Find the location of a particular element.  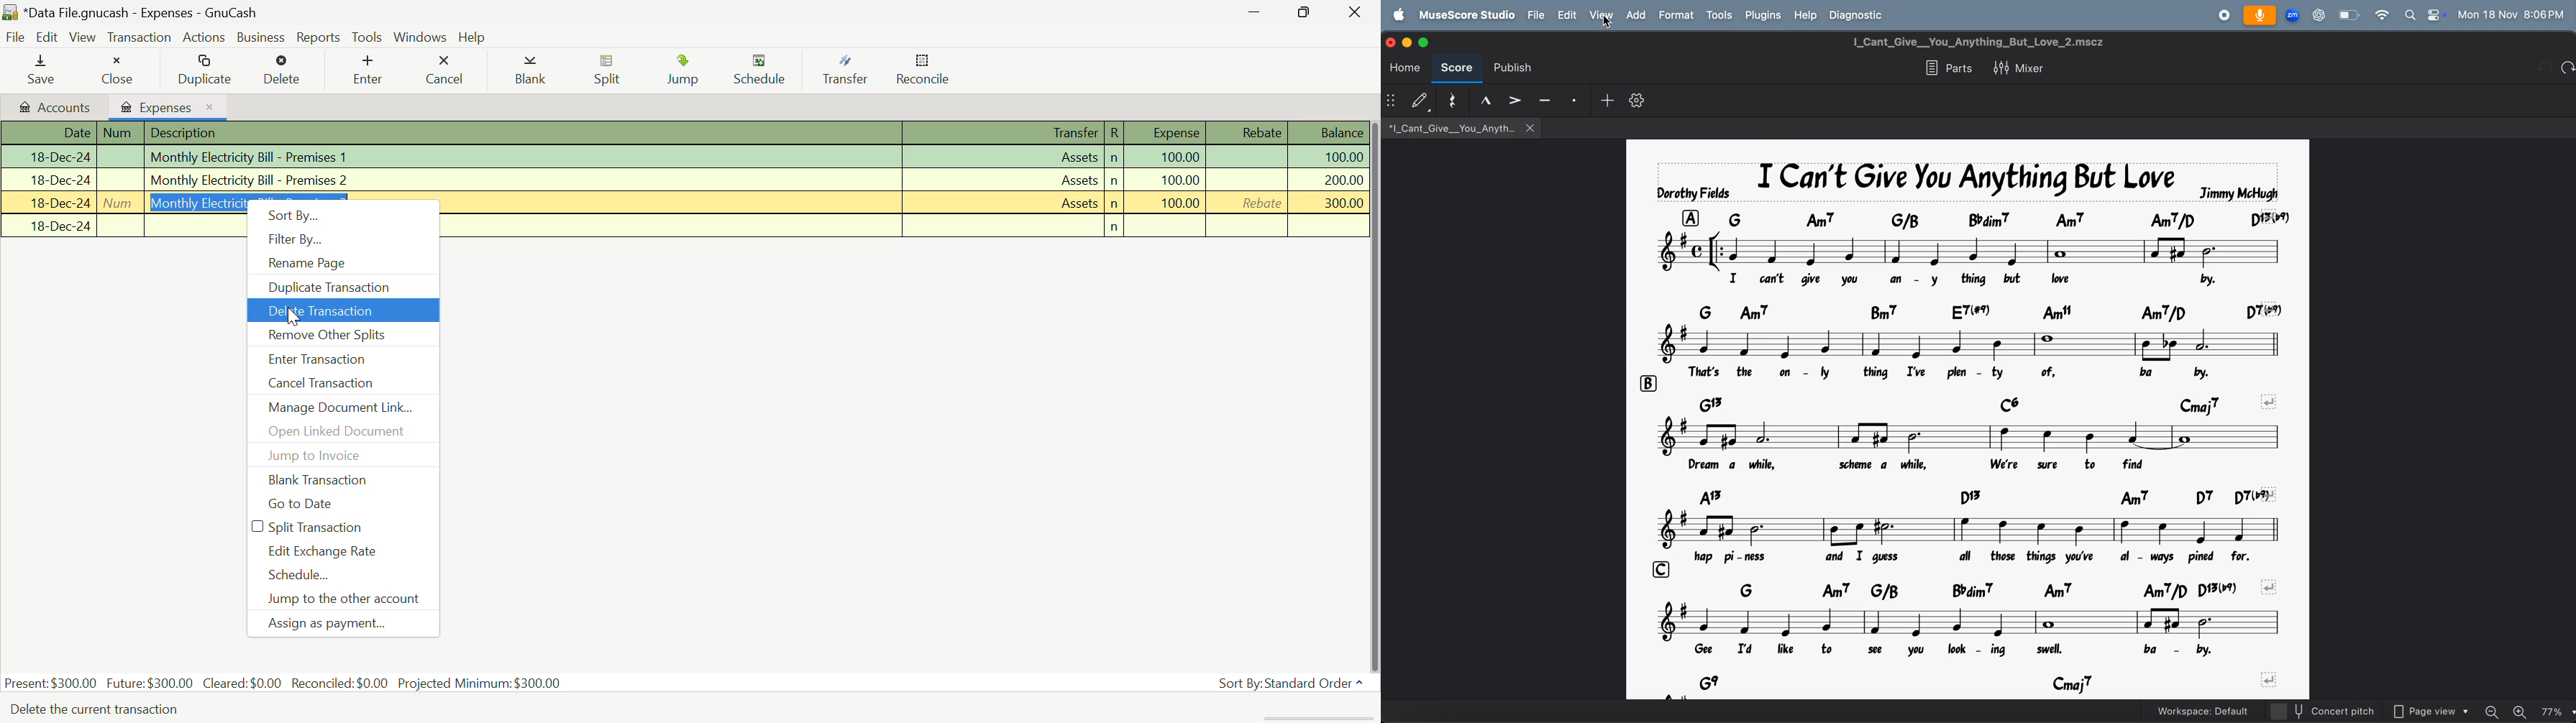

I_Cant_Give__You_Anything_But_Love_2.mscz is located at coordinates (1978, 42).